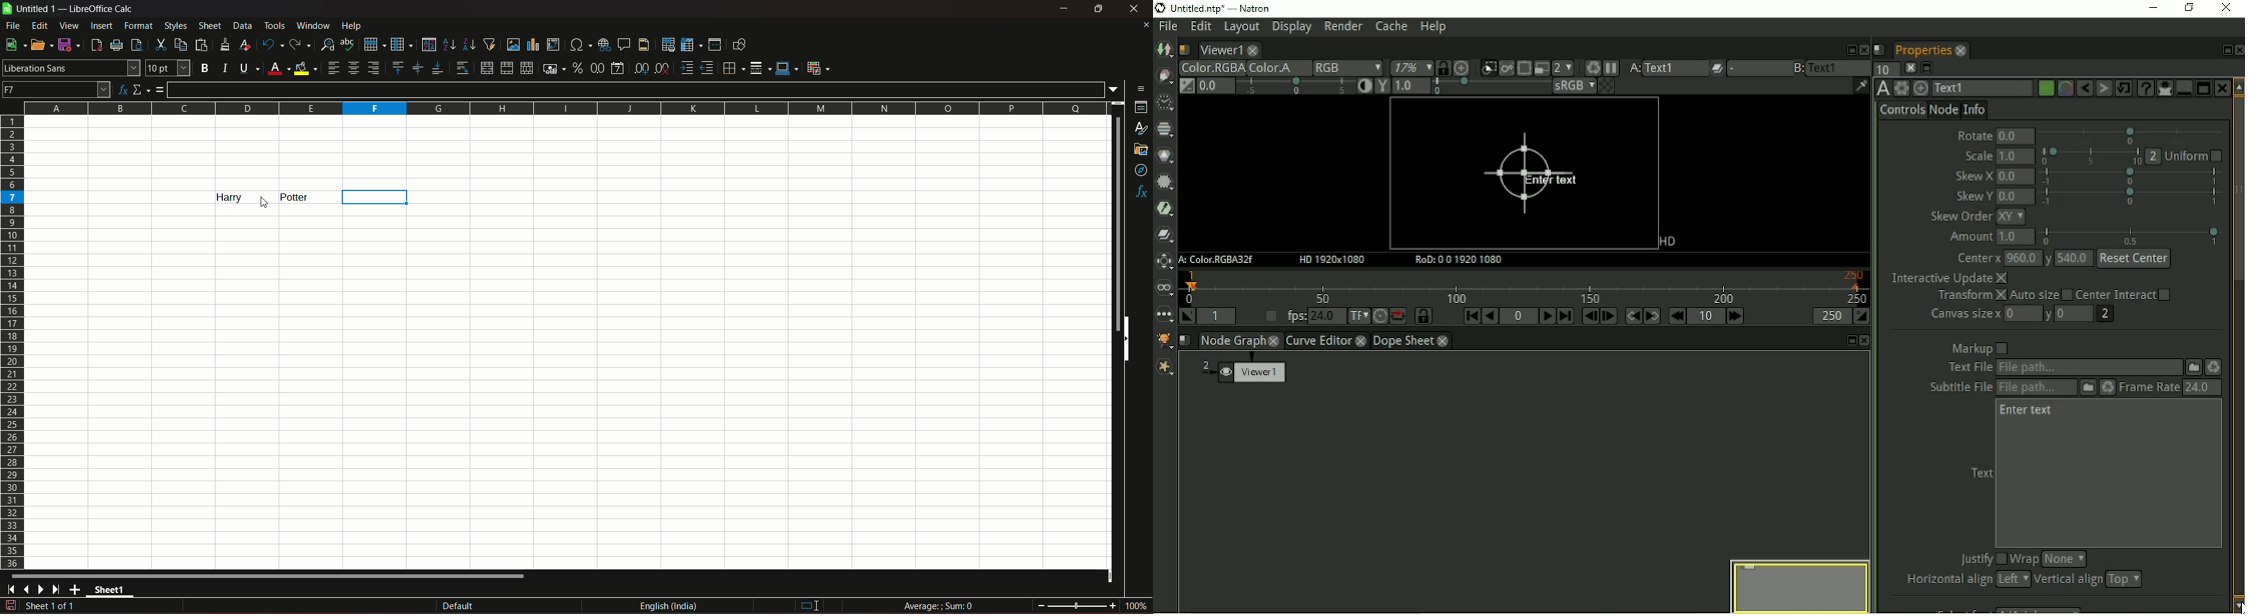  Describe the element at coordinates (67, 44) in the screenshot. I see `save` at that location.